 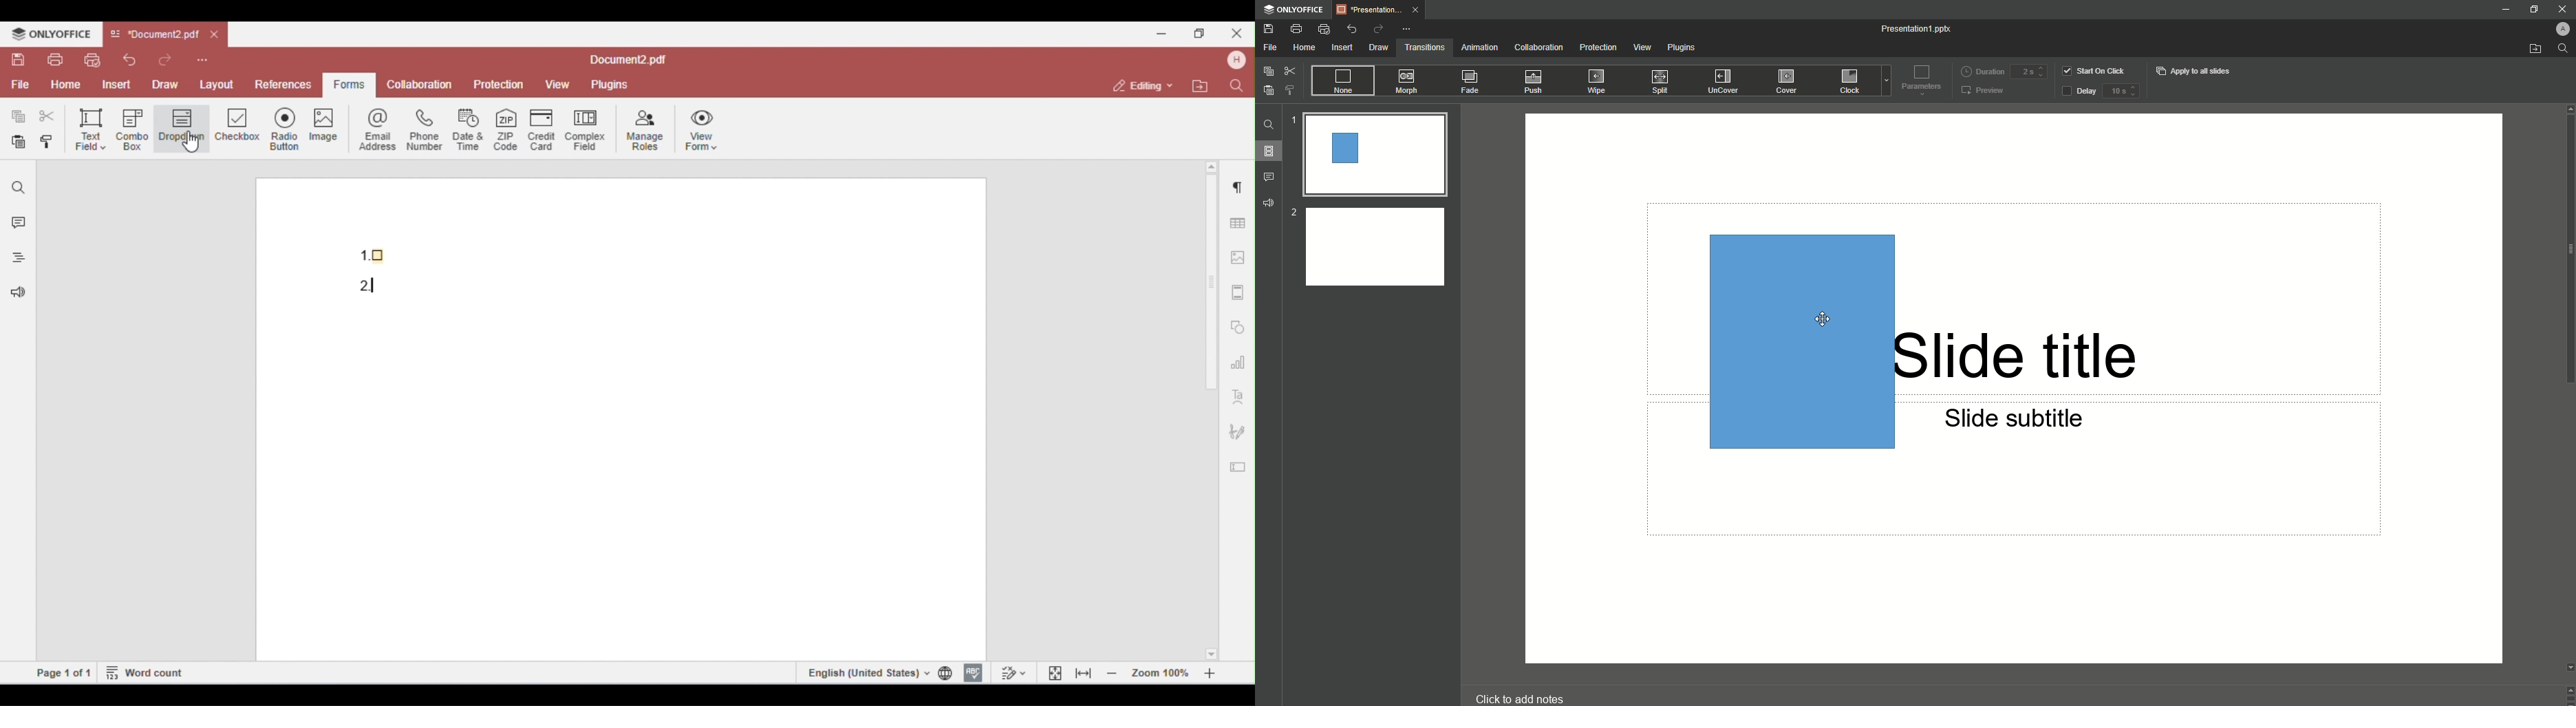 I want to click on Home, so click(x=1302, y=47).